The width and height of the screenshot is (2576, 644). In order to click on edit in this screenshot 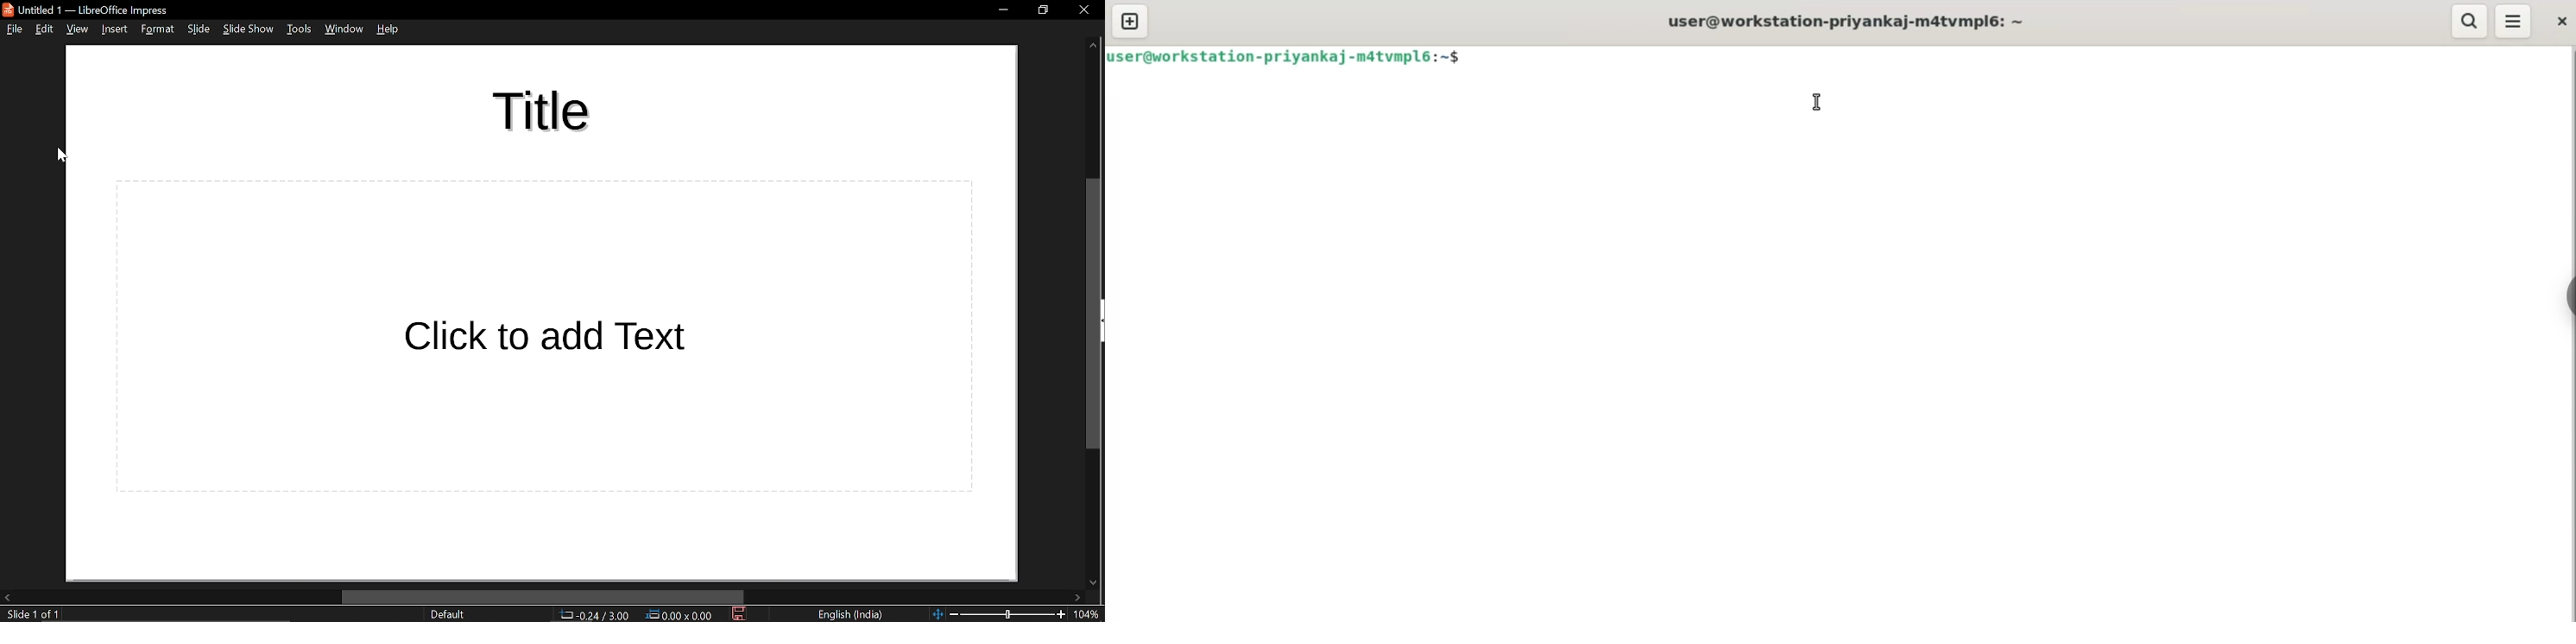, I will do `click(47, 29)`.